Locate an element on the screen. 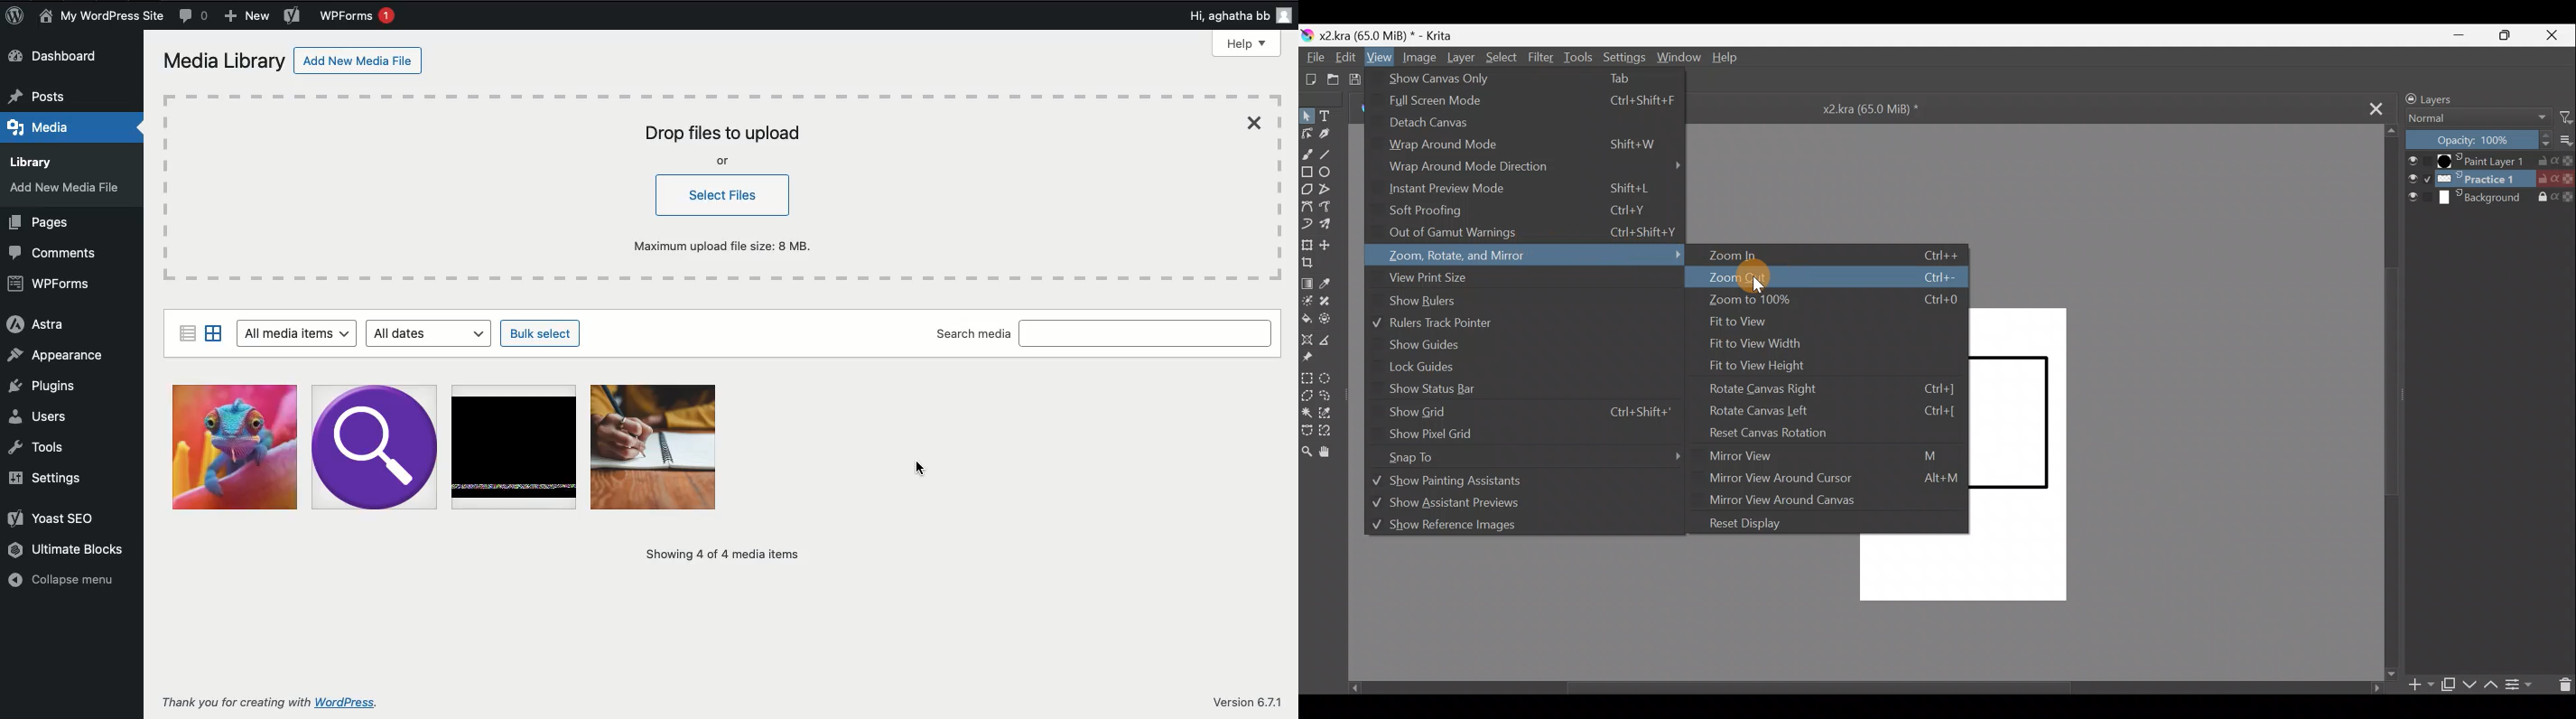 The height and width of the screenshot is (728, 2576). Window is located at coordinates (1678, 57).